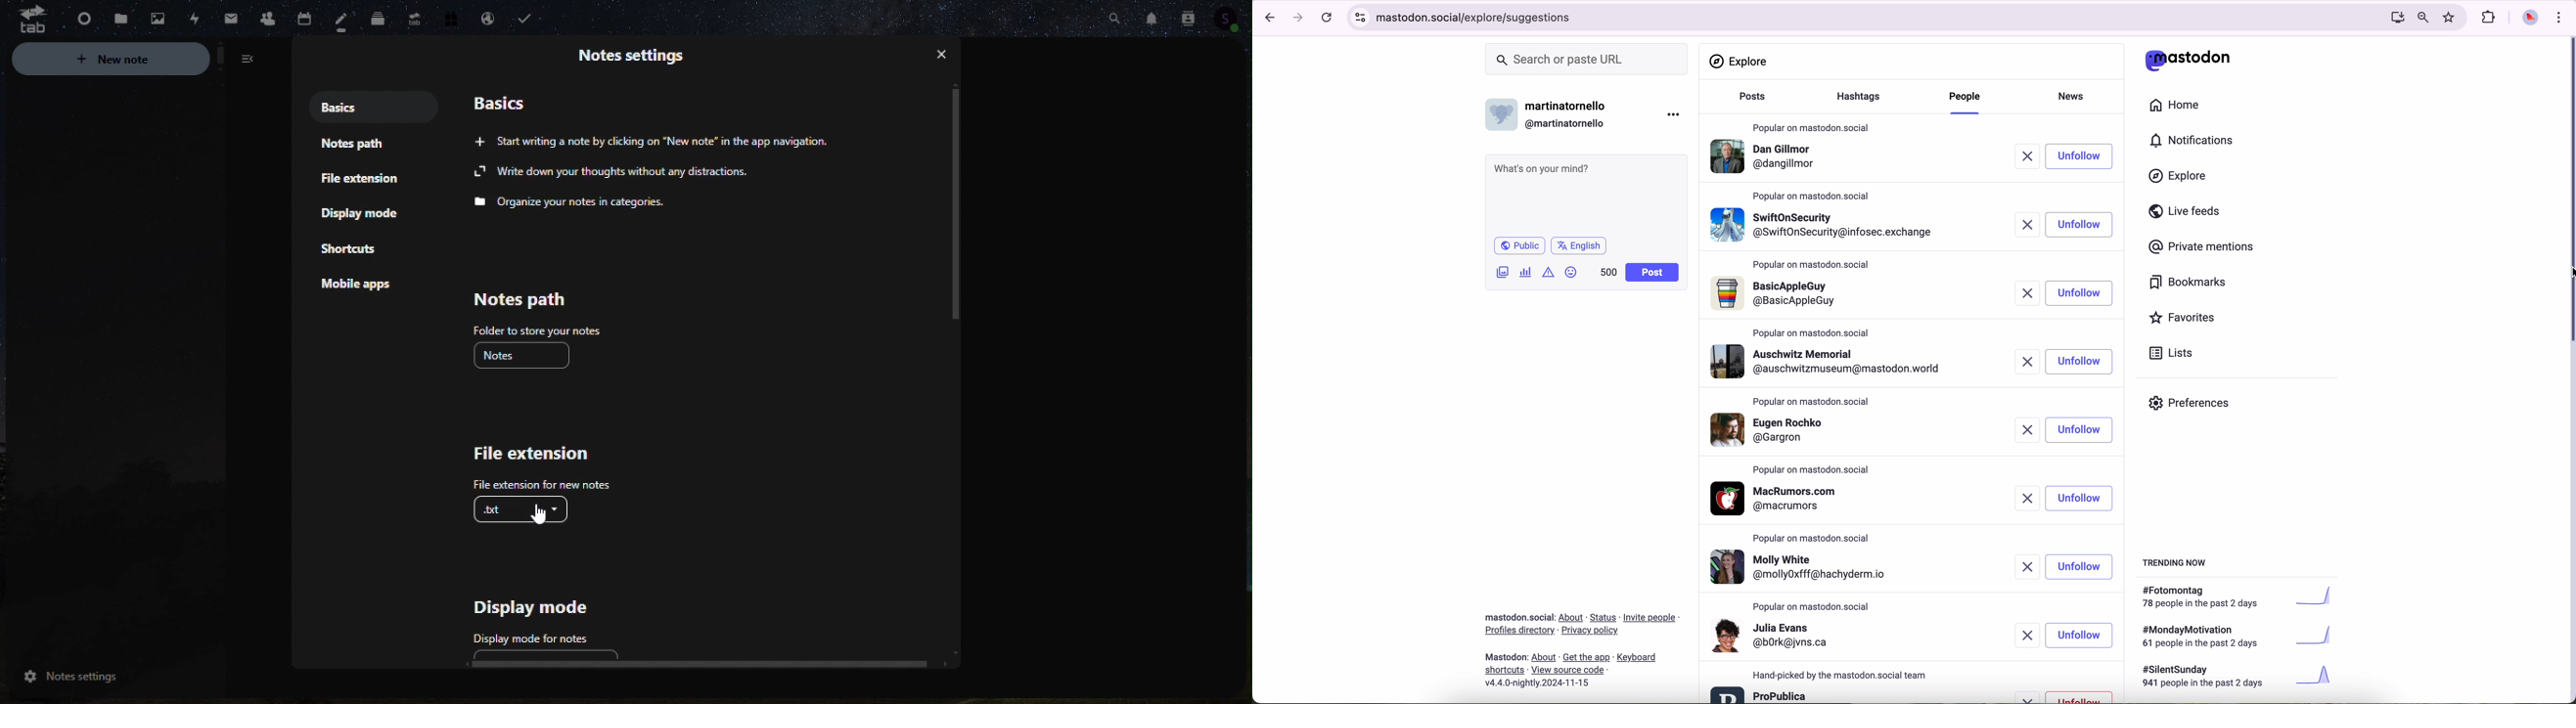 This screenshot has width=2576, height=728. What do you see at coordinates (942, 57) in the screenshot?
I see `close` at bounding box center [942, 57].